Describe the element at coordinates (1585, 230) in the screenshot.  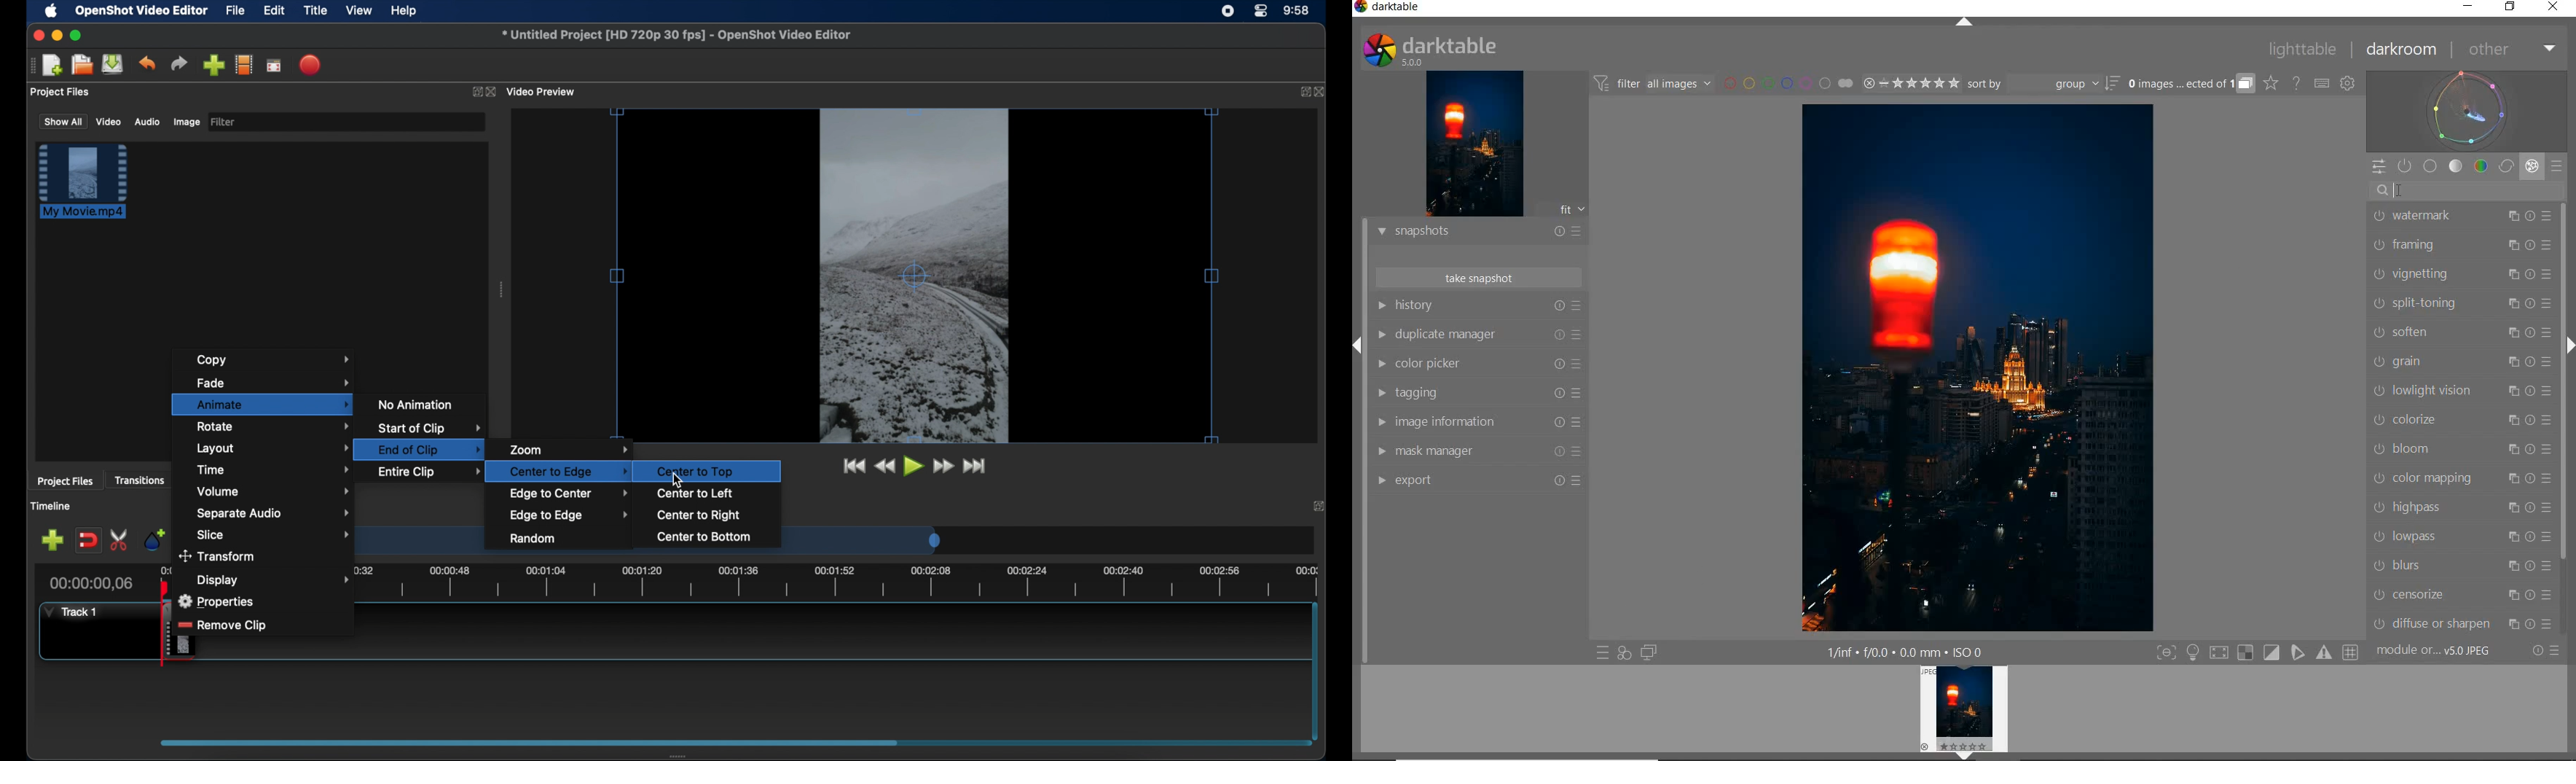
I see `Preset and reset` at that location.